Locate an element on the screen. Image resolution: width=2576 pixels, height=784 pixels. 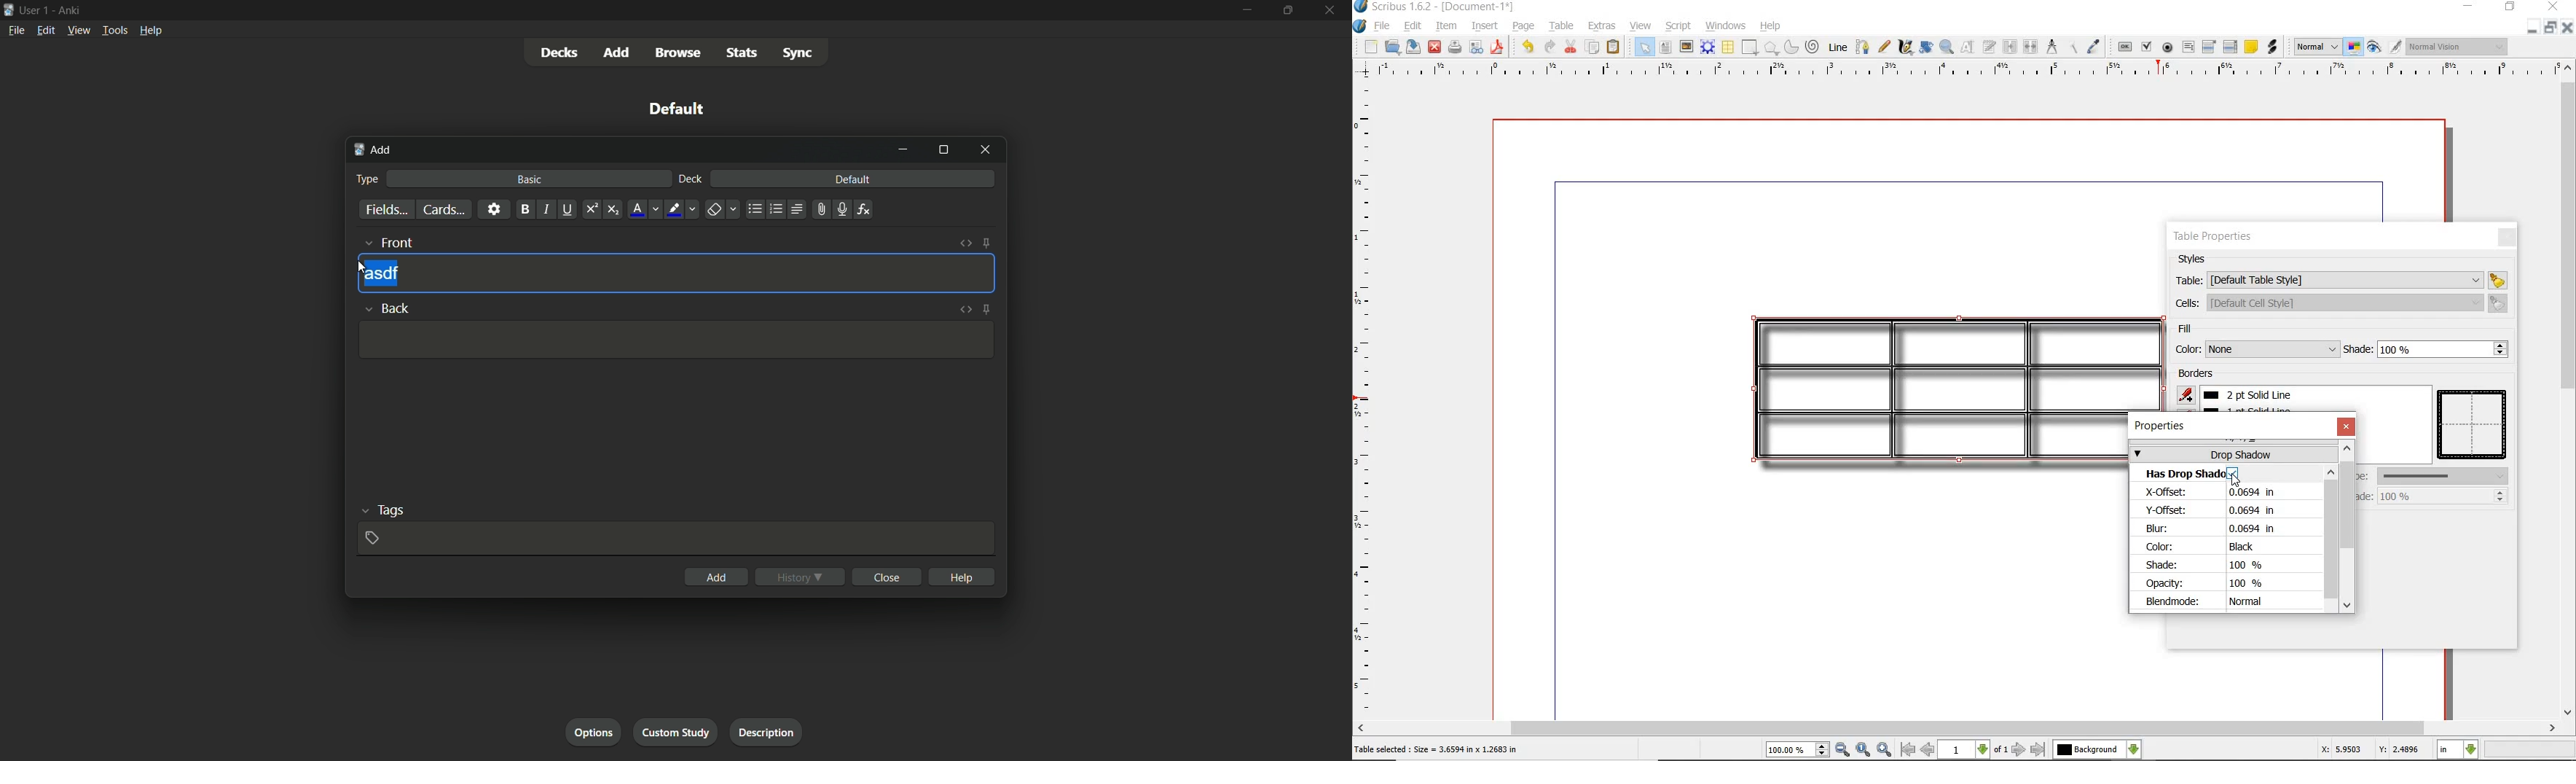
scrollbar is located at coordinates (1964, 728).